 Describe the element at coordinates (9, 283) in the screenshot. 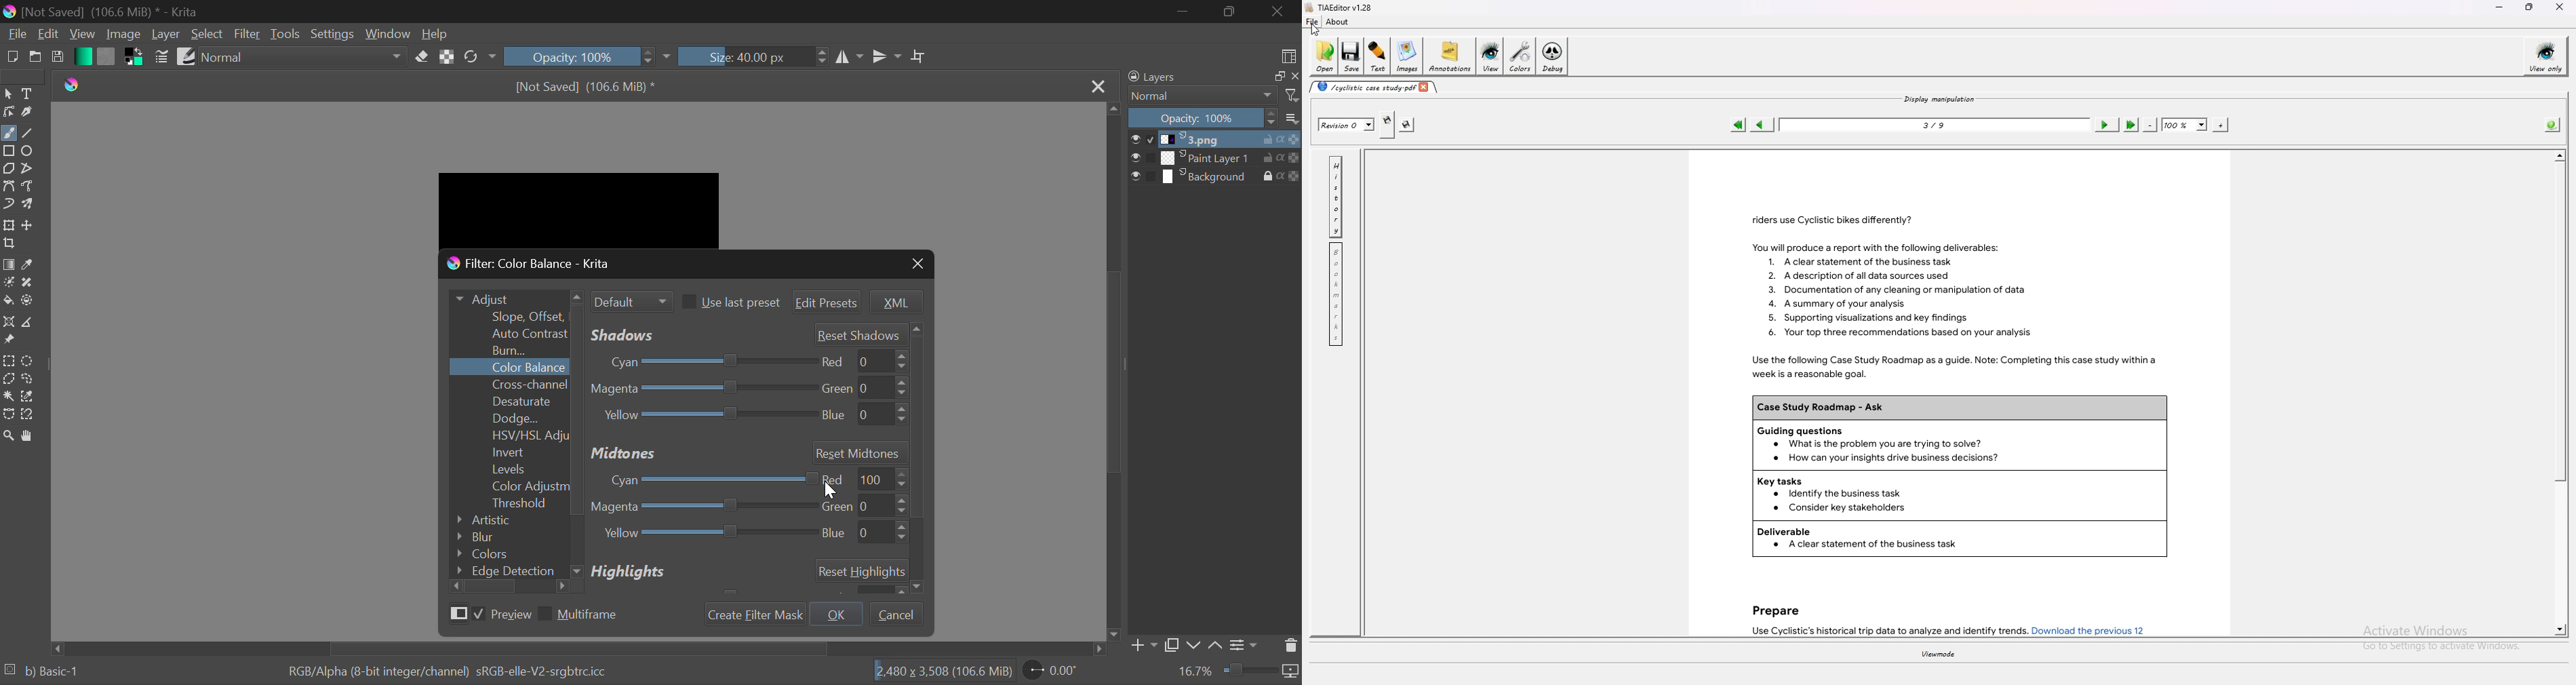

I see `Colorize Mask Tool` at that location.